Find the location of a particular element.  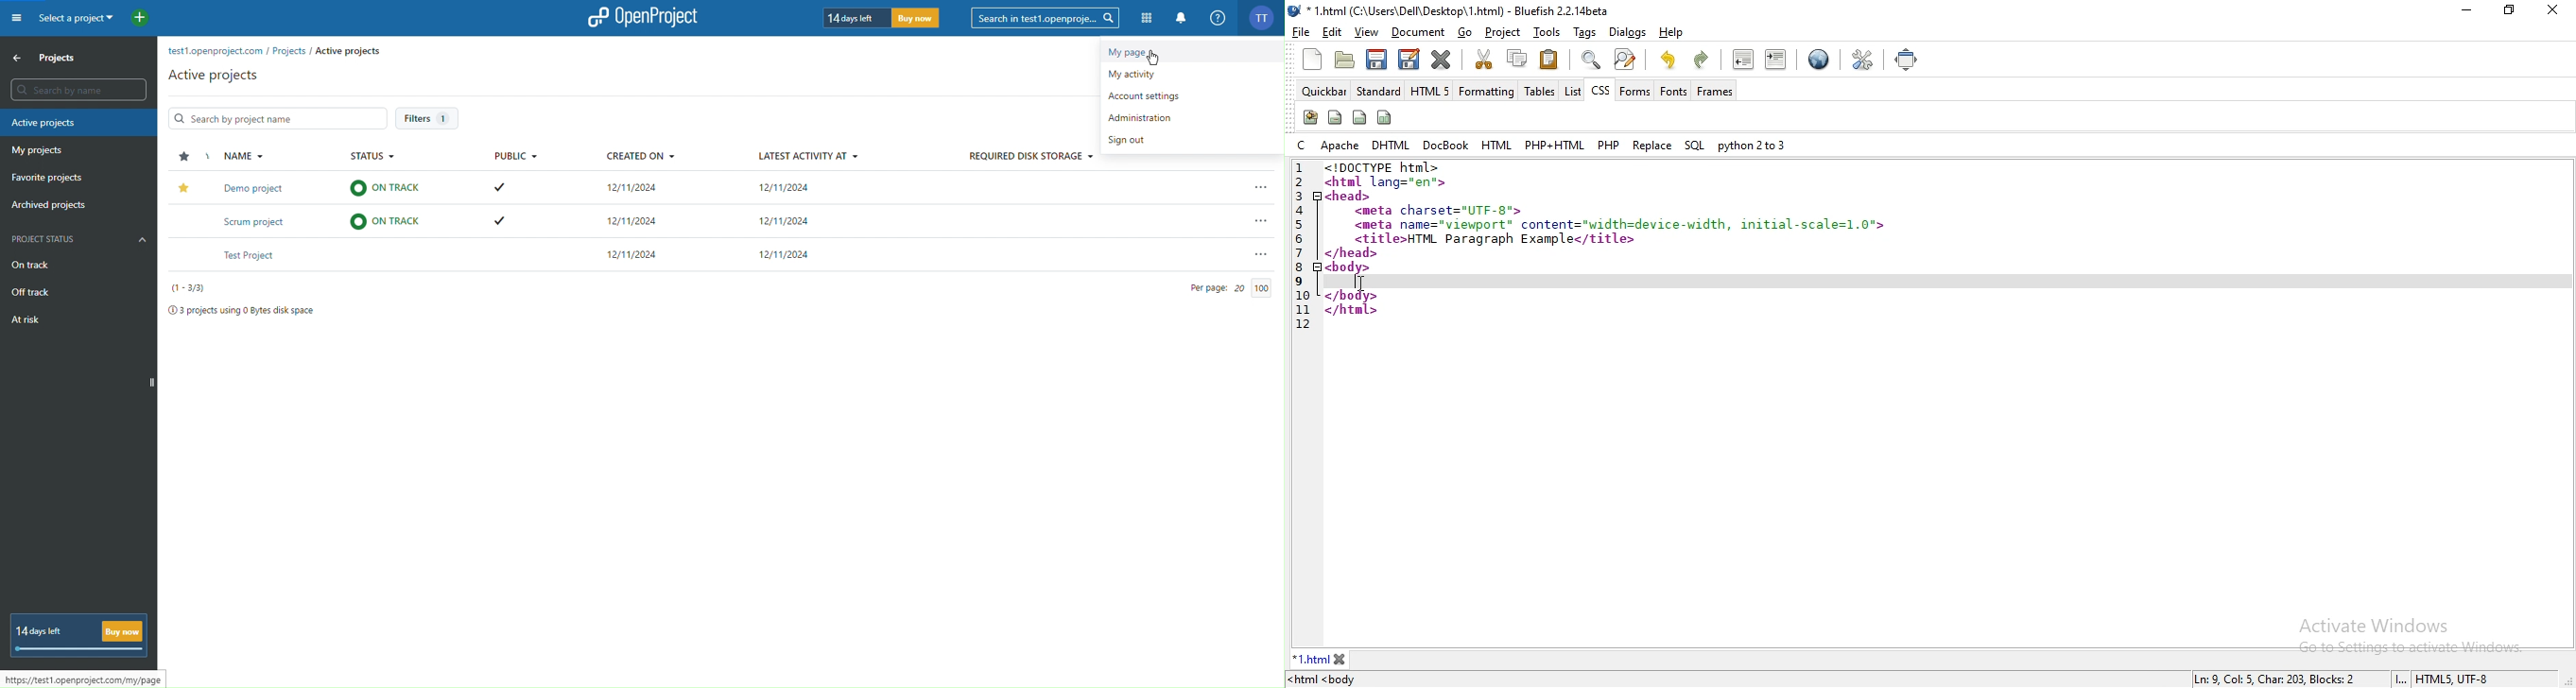

Active projects is located at coordinates (213, 75).